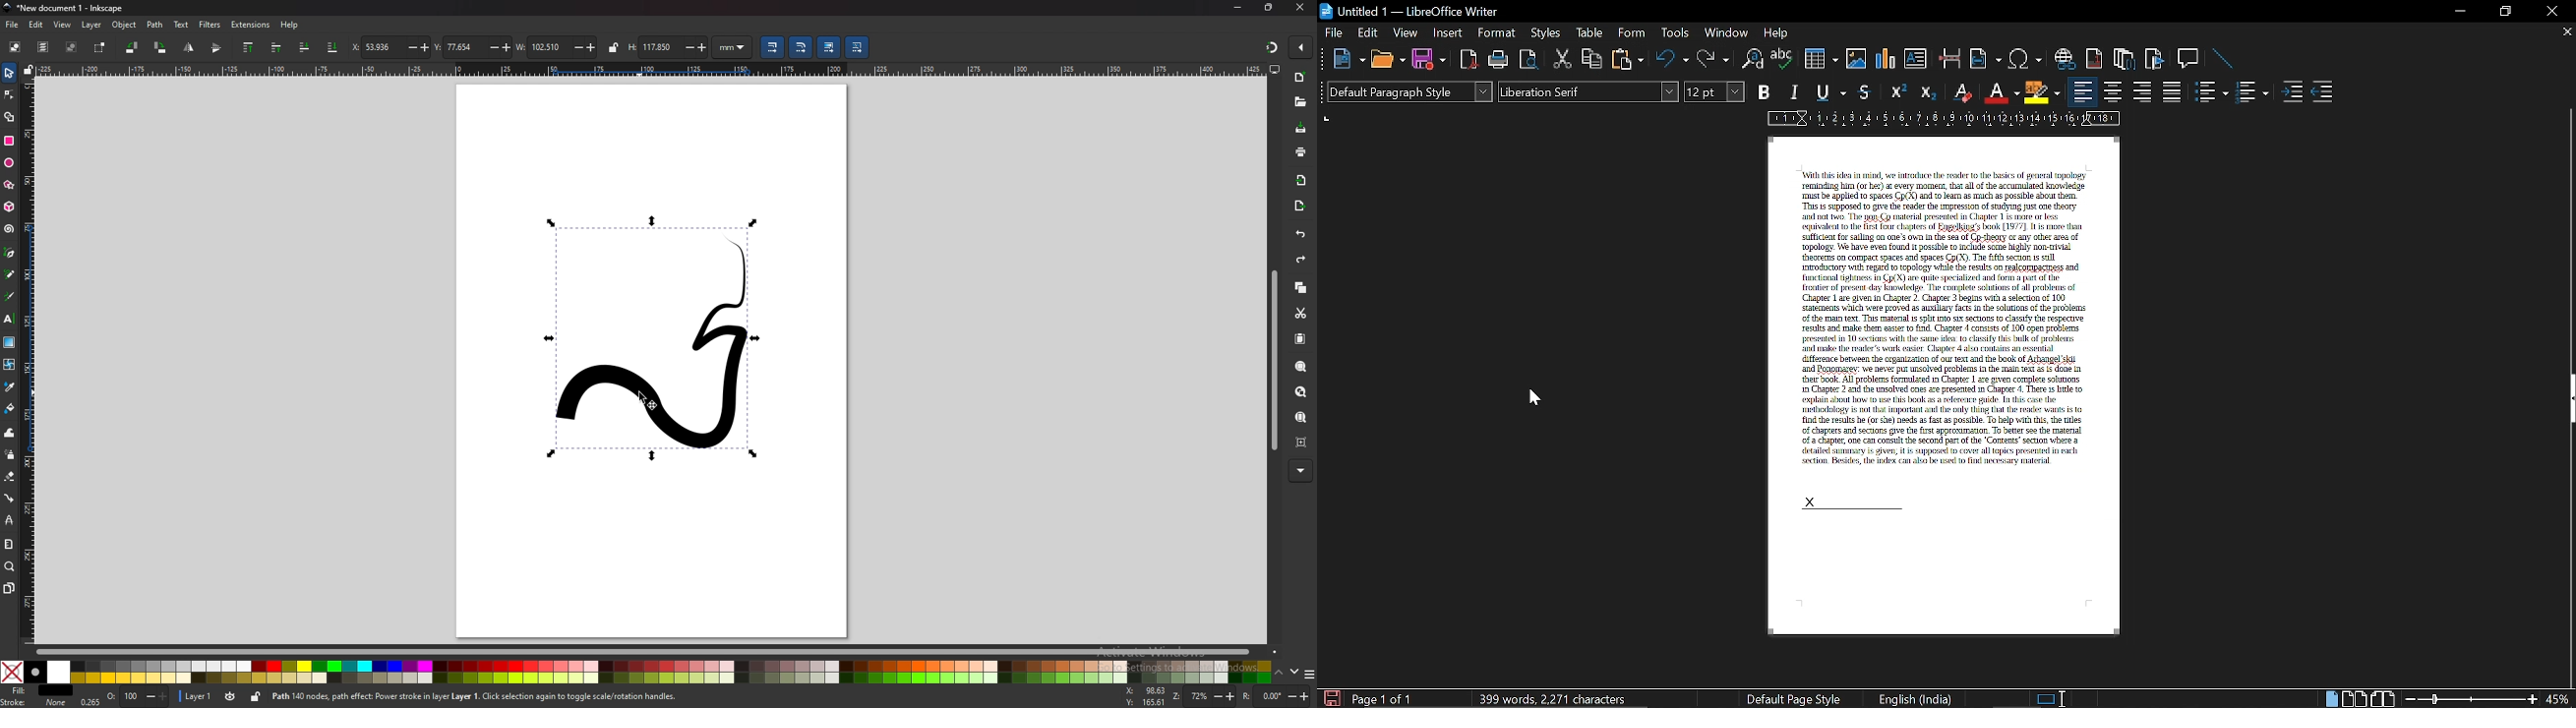  I want to click on file, so click(11, 25).